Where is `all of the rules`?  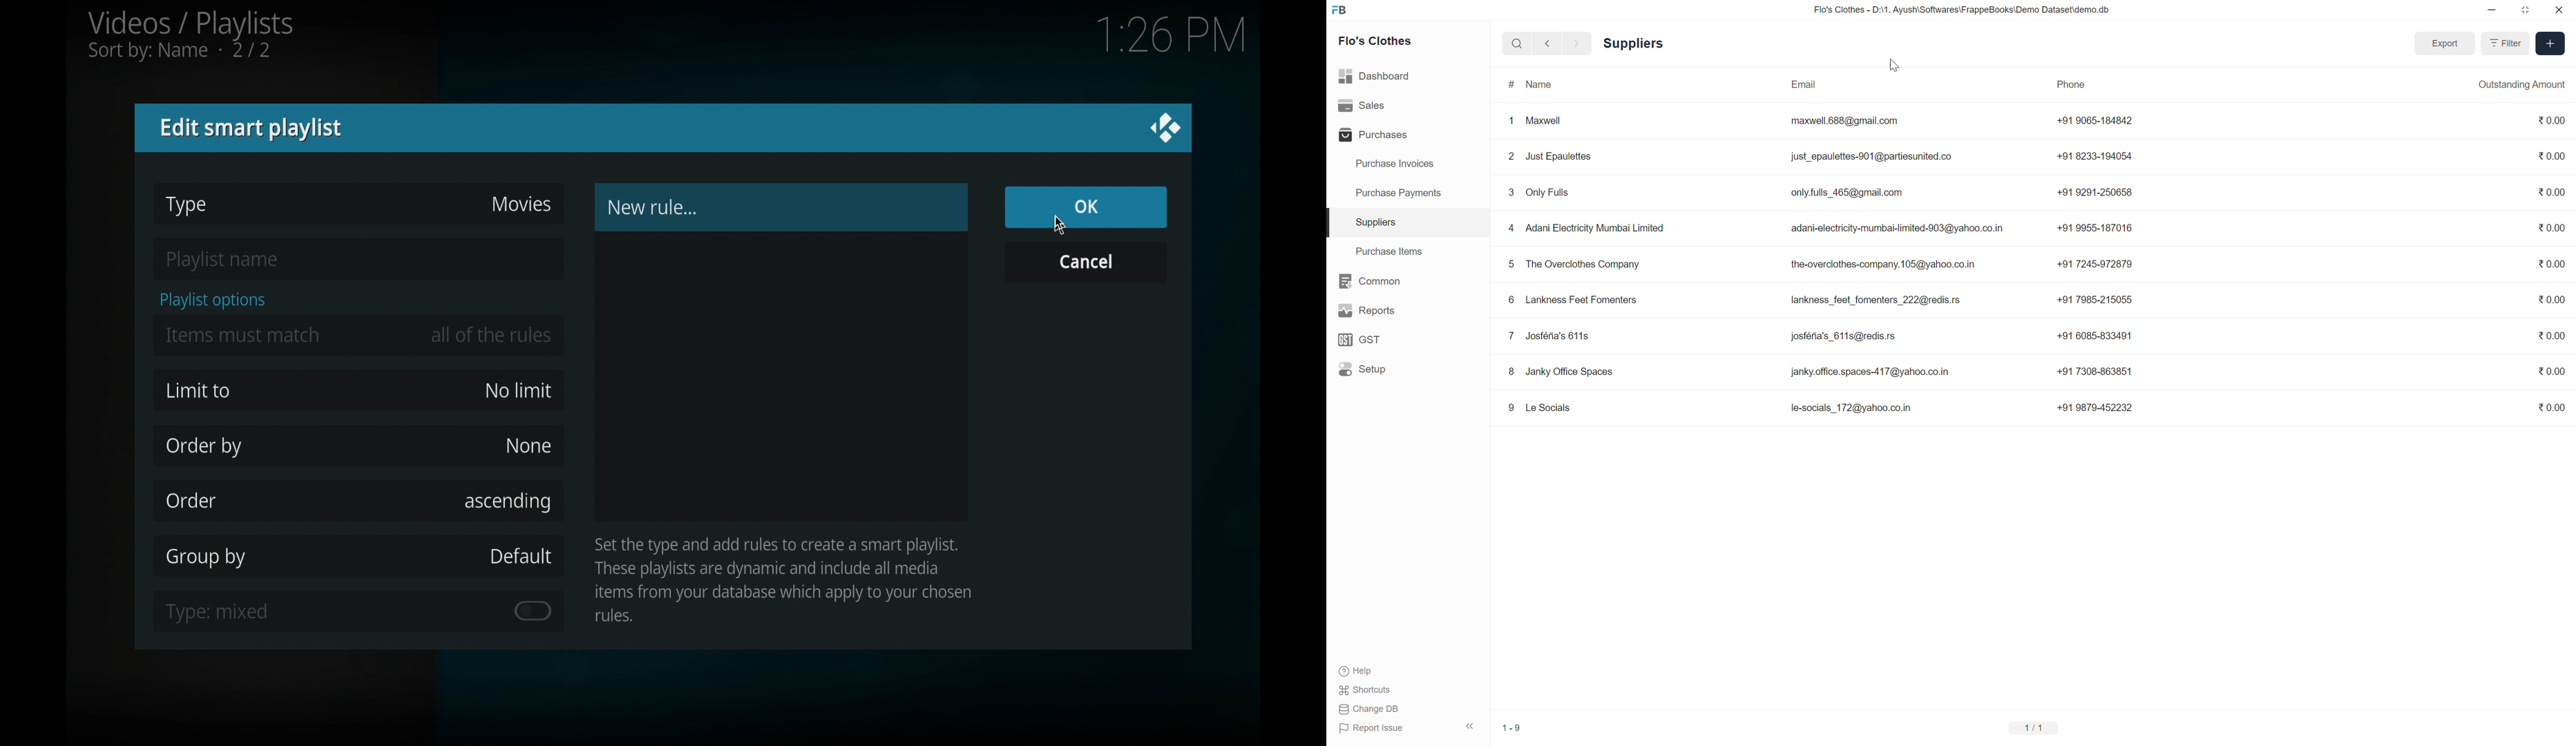 all of the rules is located at coordinates (493, 335).